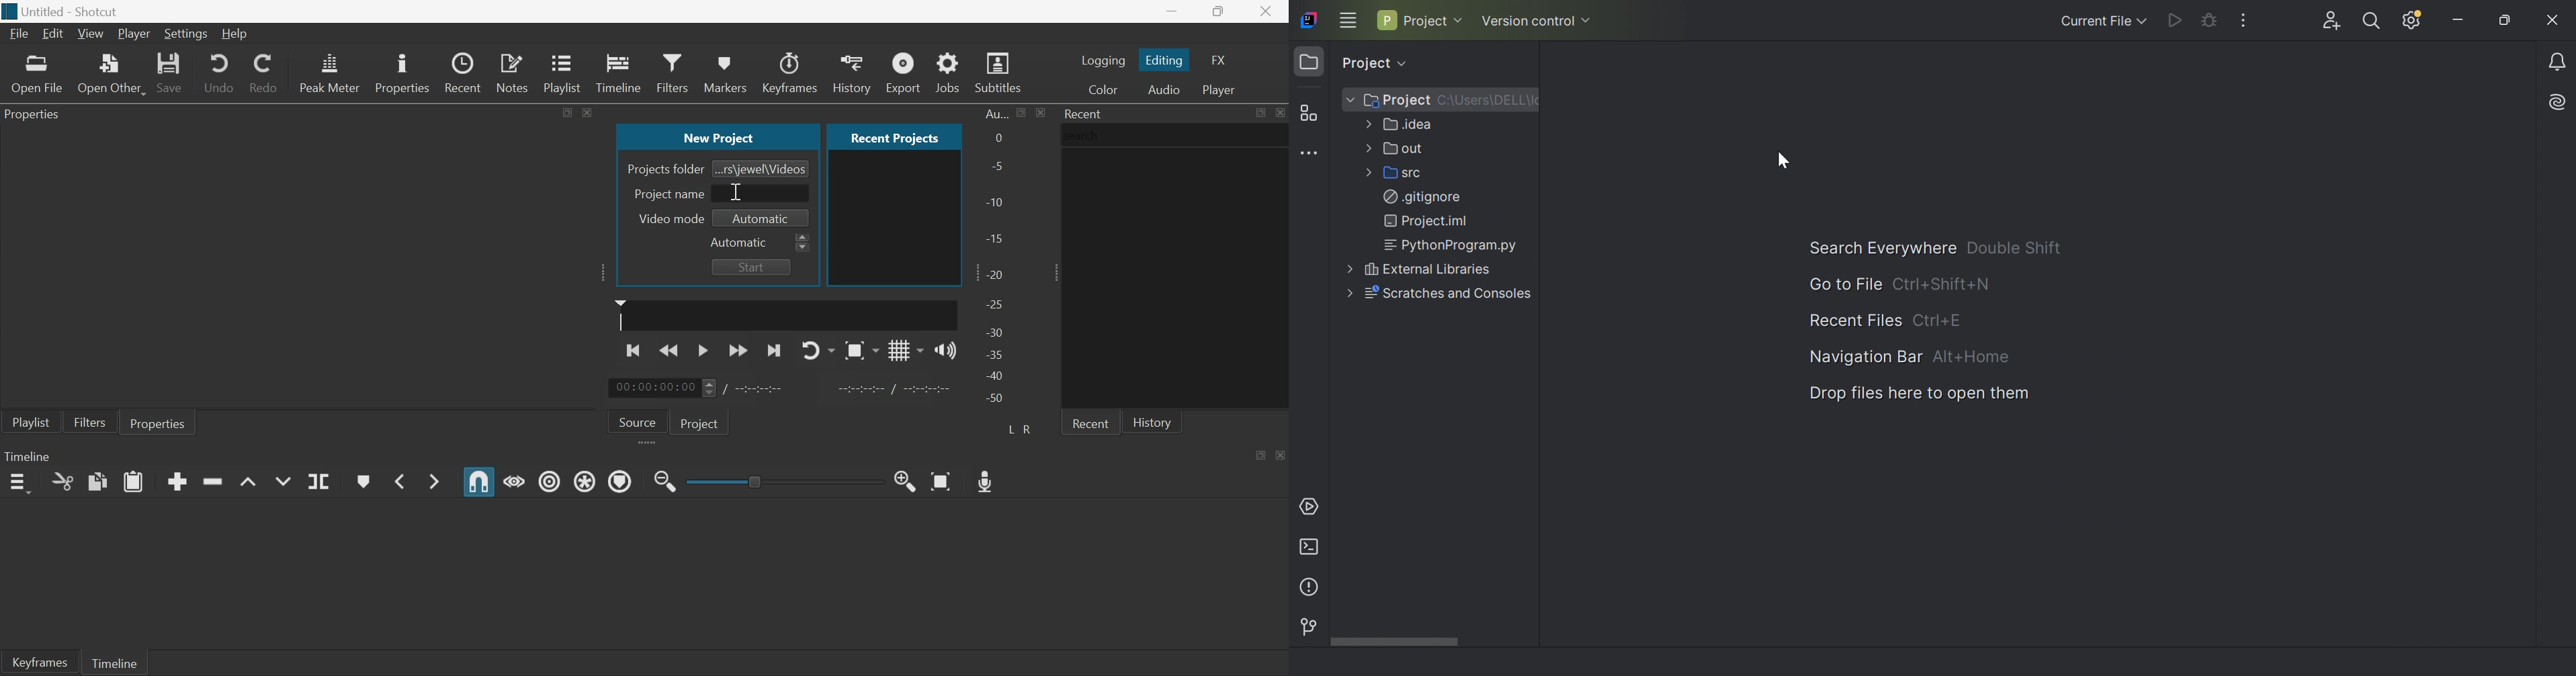 This screenshot has width=2576, height=700. I want to click on Untitled -  Shotcut, so click(73, 12).